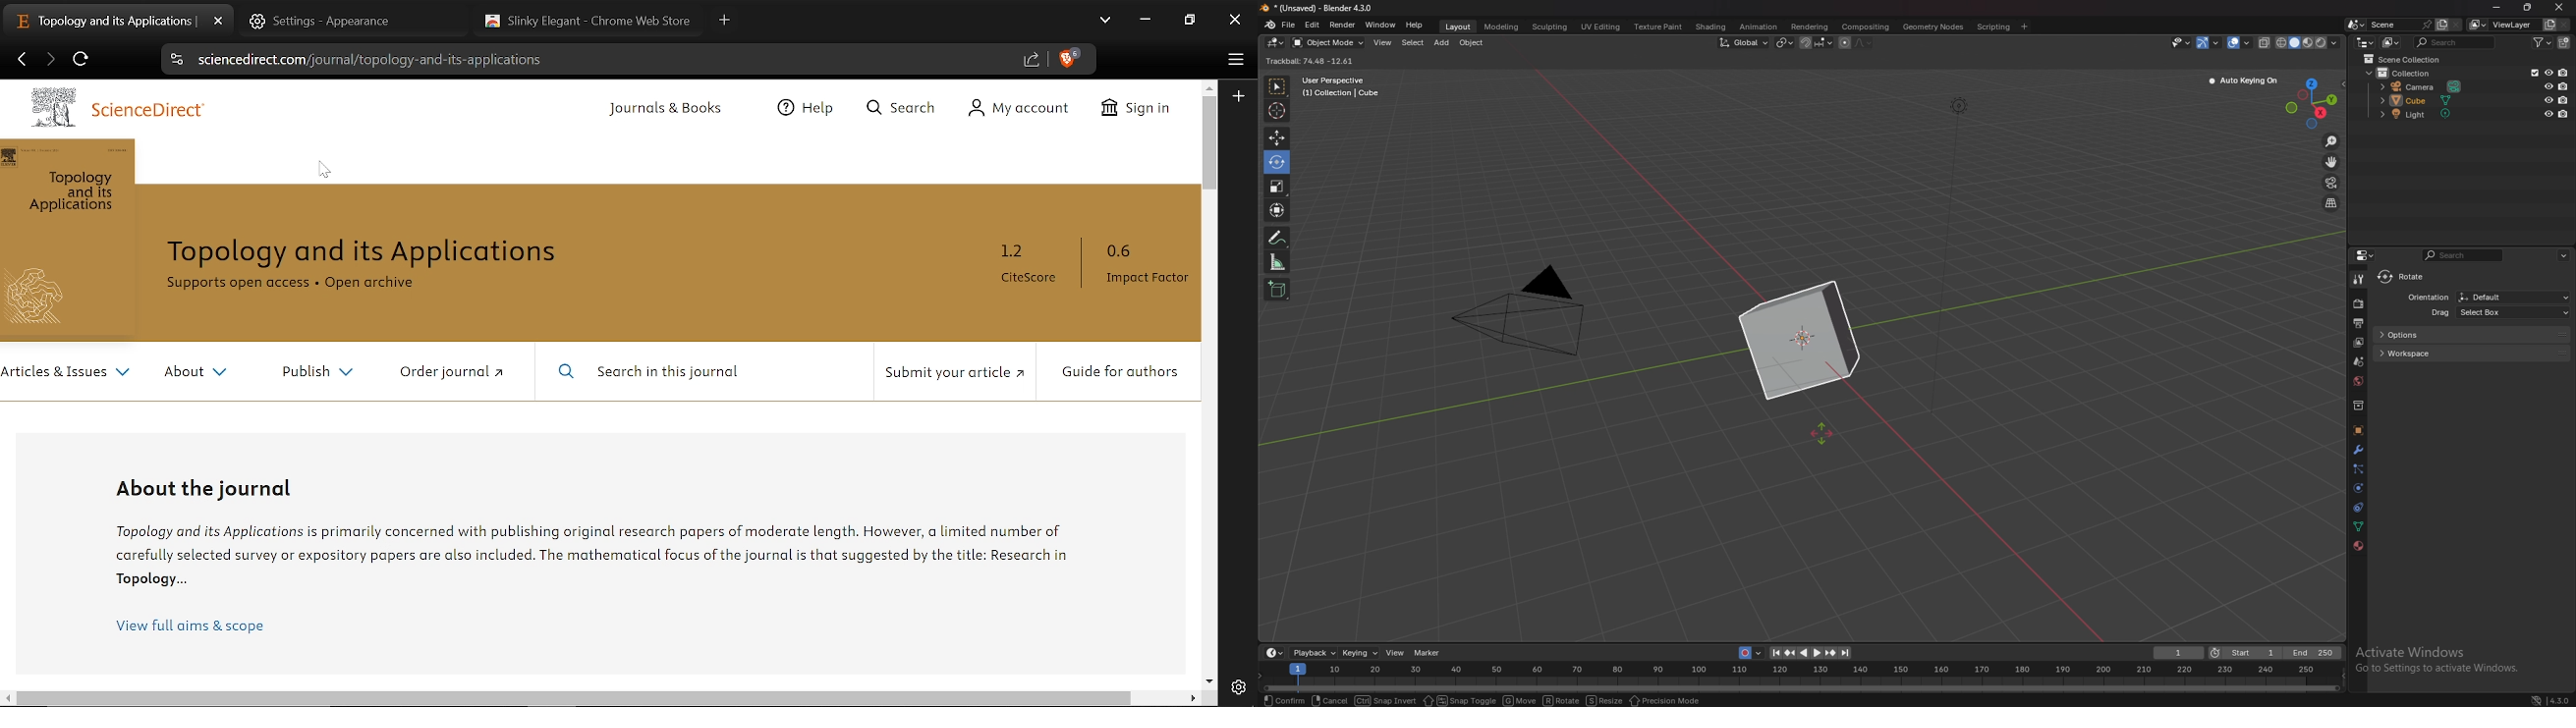 Image resolution: width=2576 pixels, height=728 pixels. I want to click on shading, so click(1710, 26).